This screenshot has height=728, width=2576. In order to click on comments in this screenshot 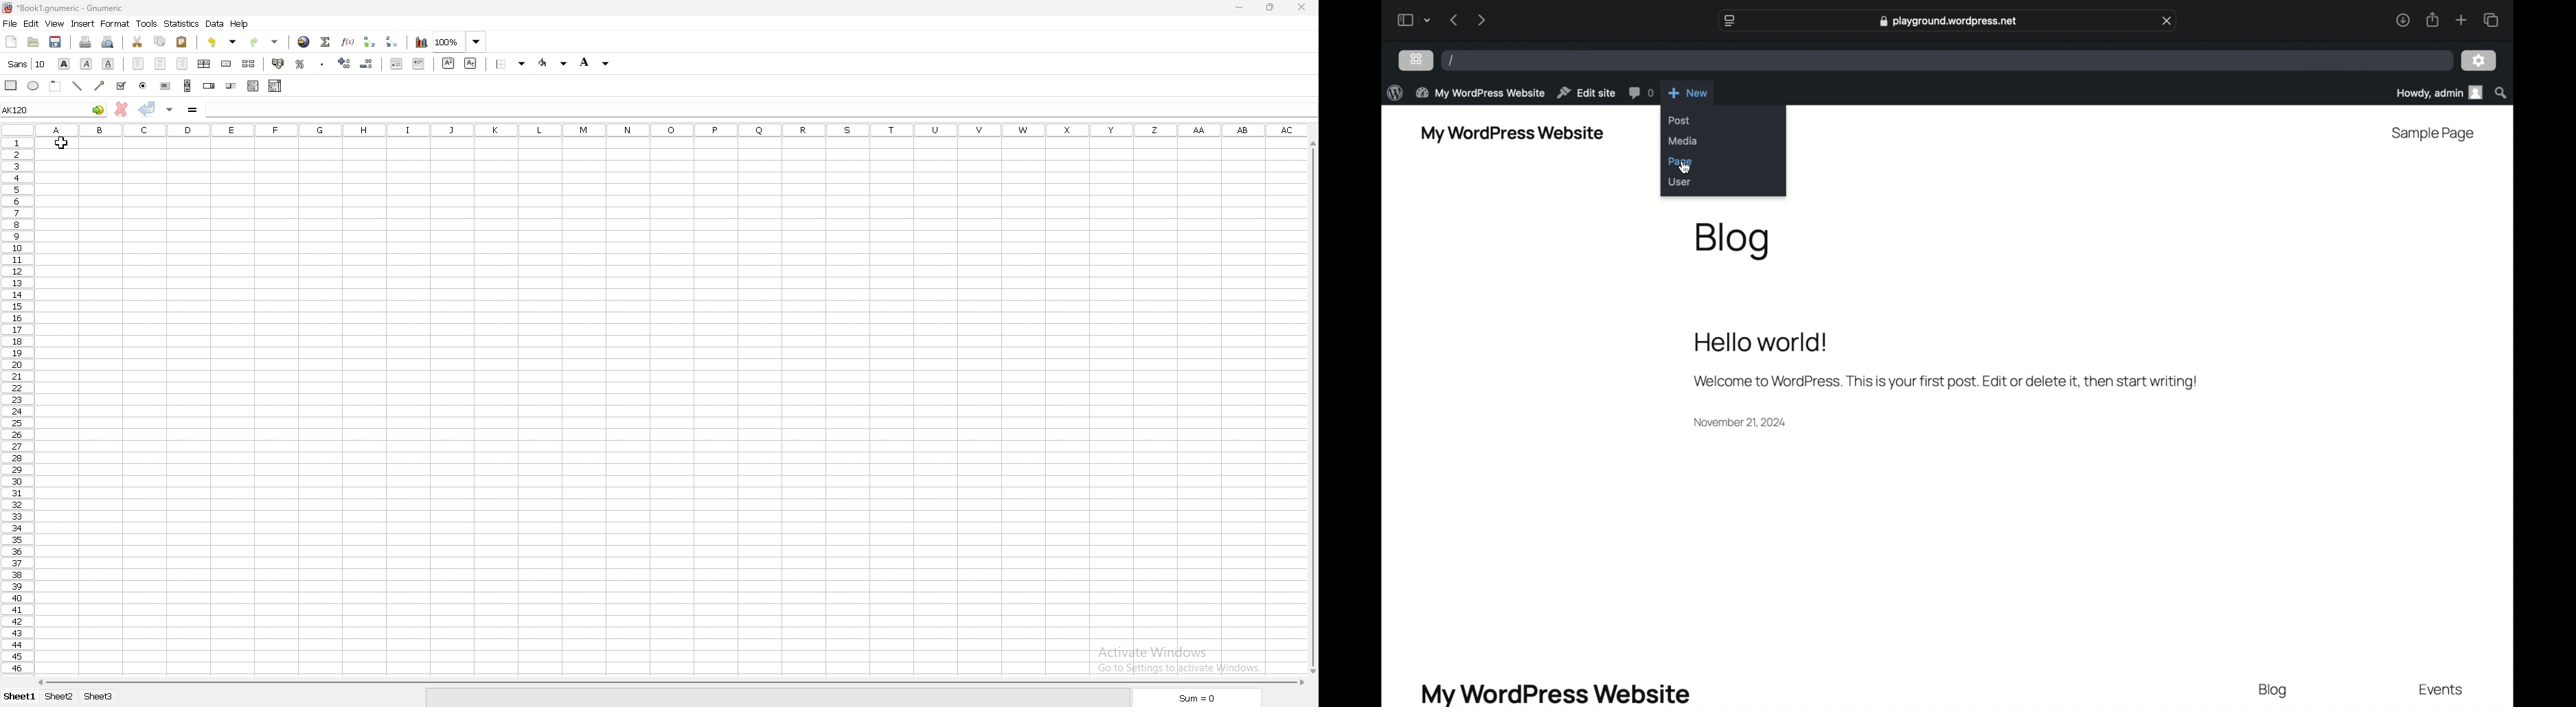, I will do `click(1640, 92)`.